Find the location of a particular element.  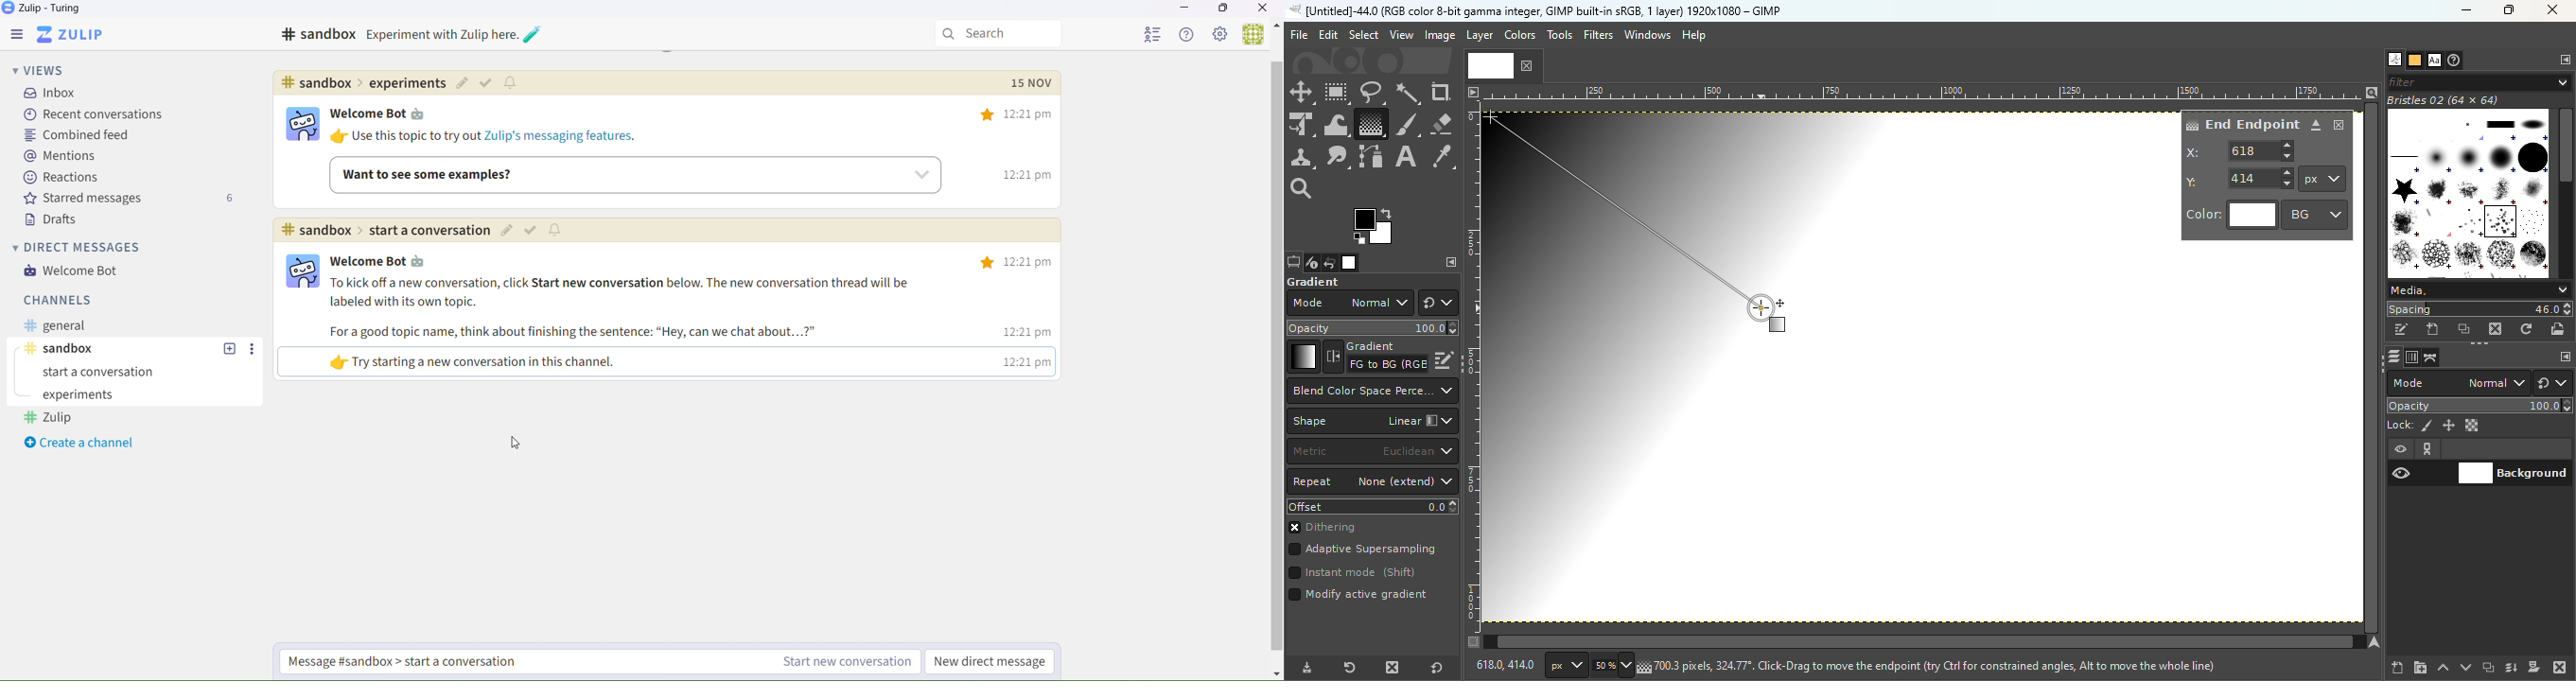

open the fonts tab is located at coordinates (2434, 61).